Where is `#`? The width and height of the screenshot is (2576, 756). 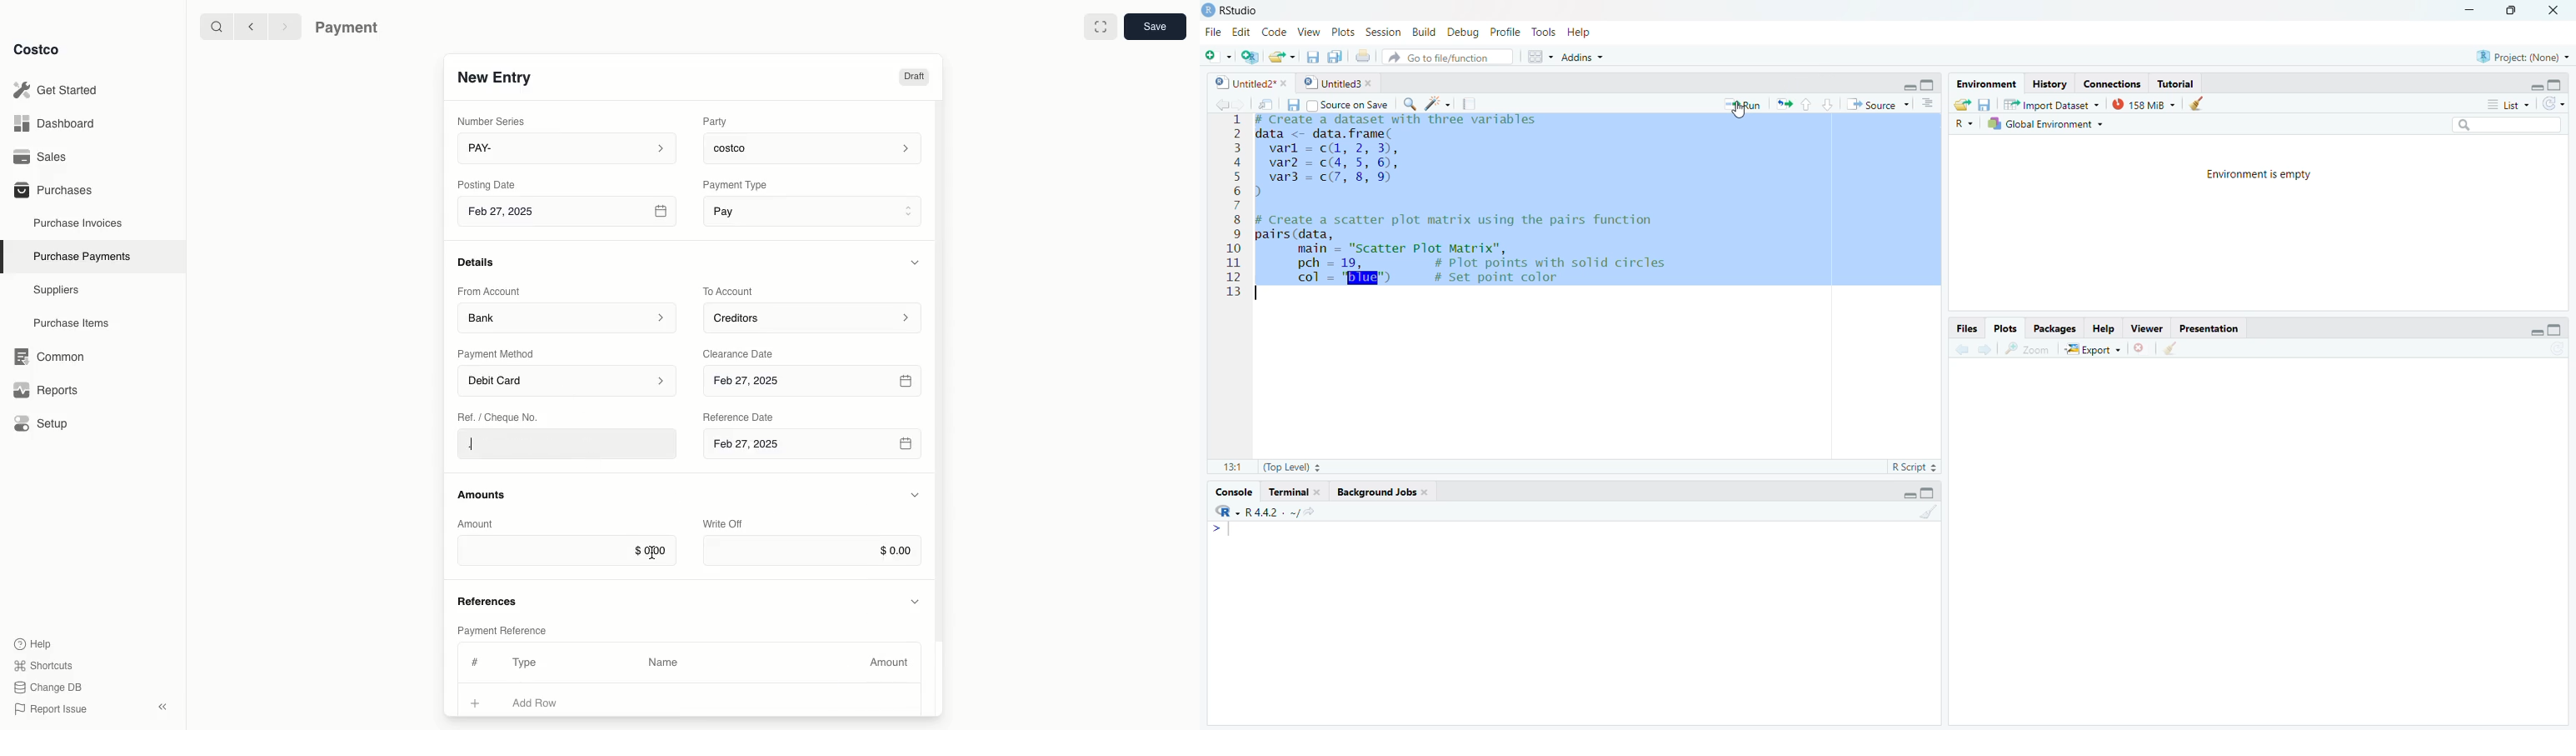
# is located at coordinates (472, 660).